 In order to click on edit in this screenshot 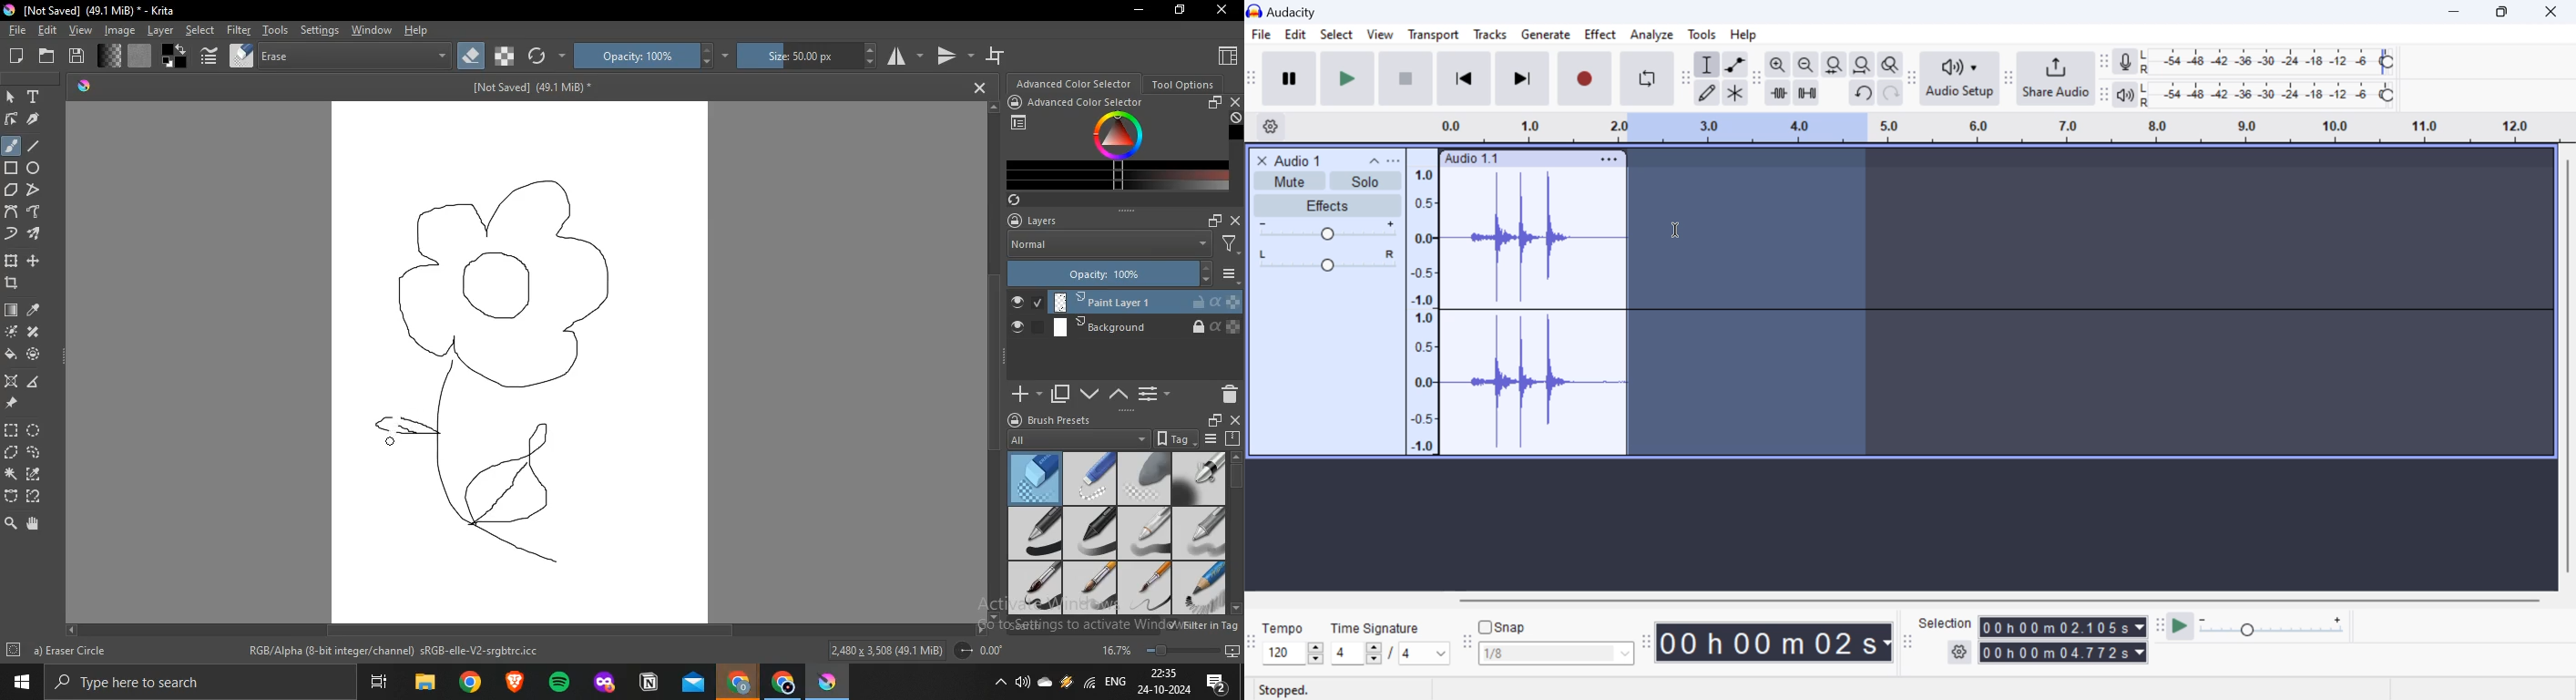, I will do `click(46, 31)`.